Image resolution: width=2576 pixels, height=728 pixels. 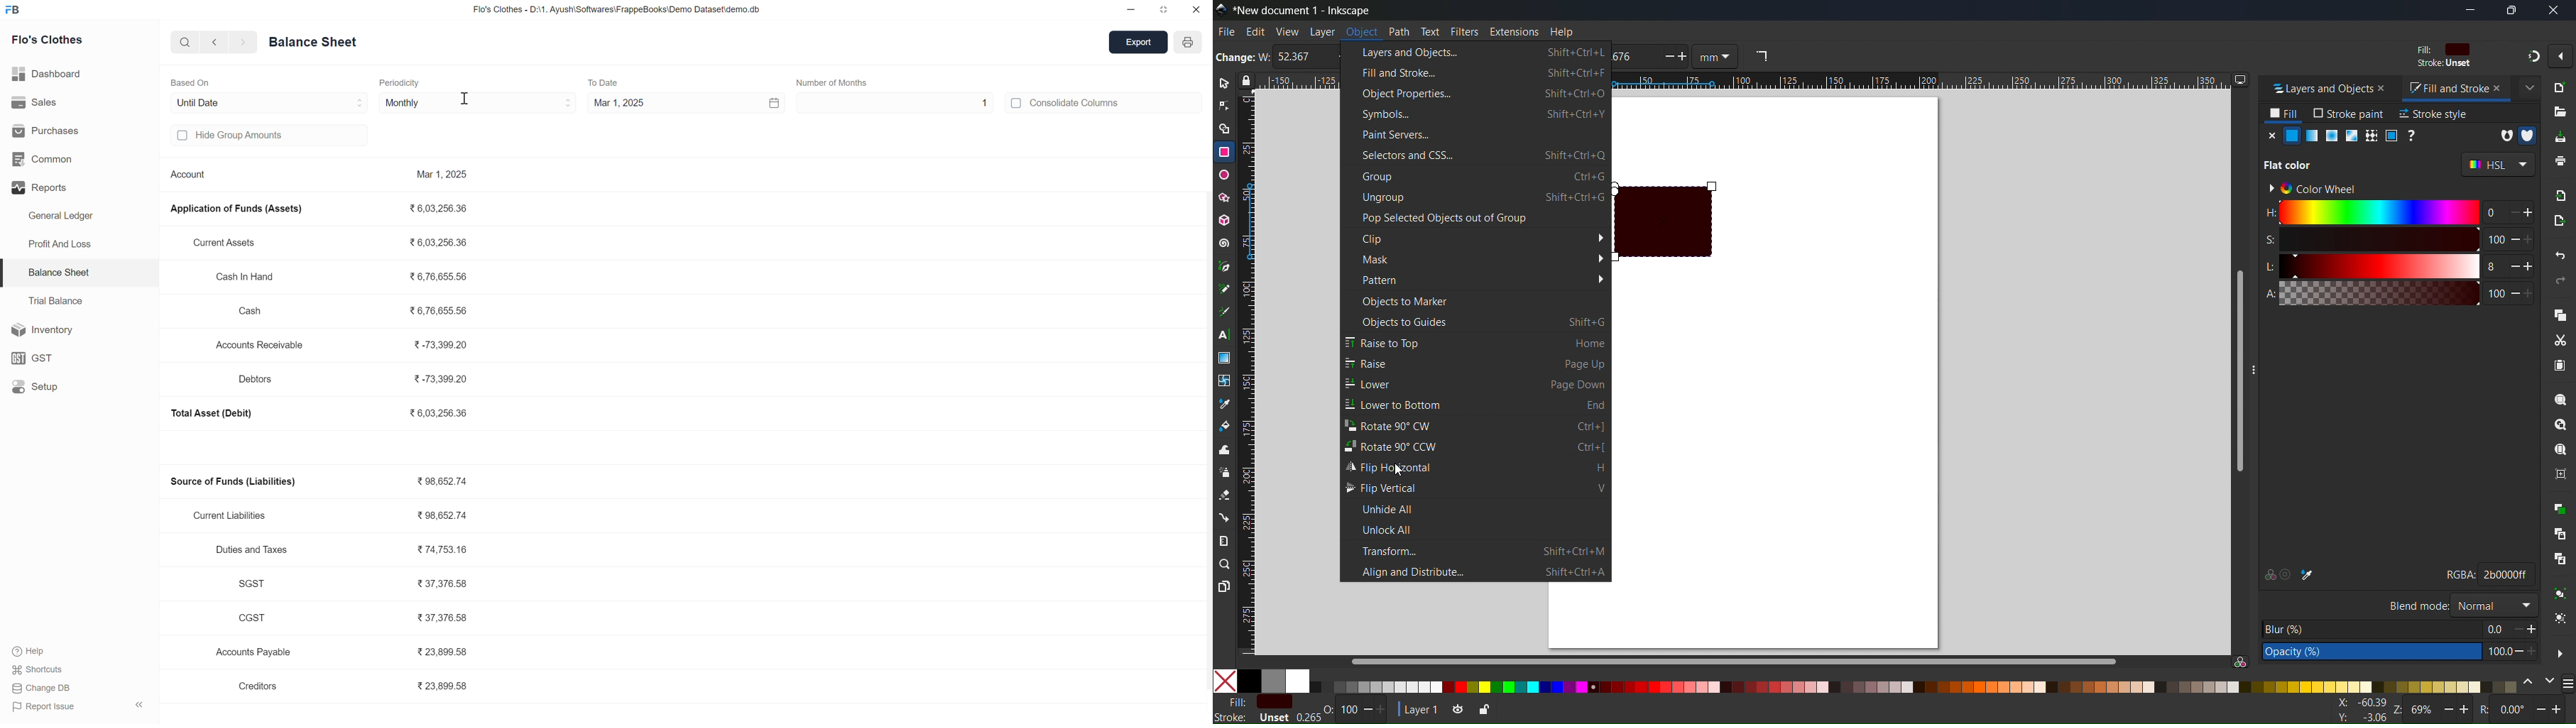 What do you see at coordinates (1242, 58) in the screenshot?
I see `change W:` at bounding box center [1242, 58].